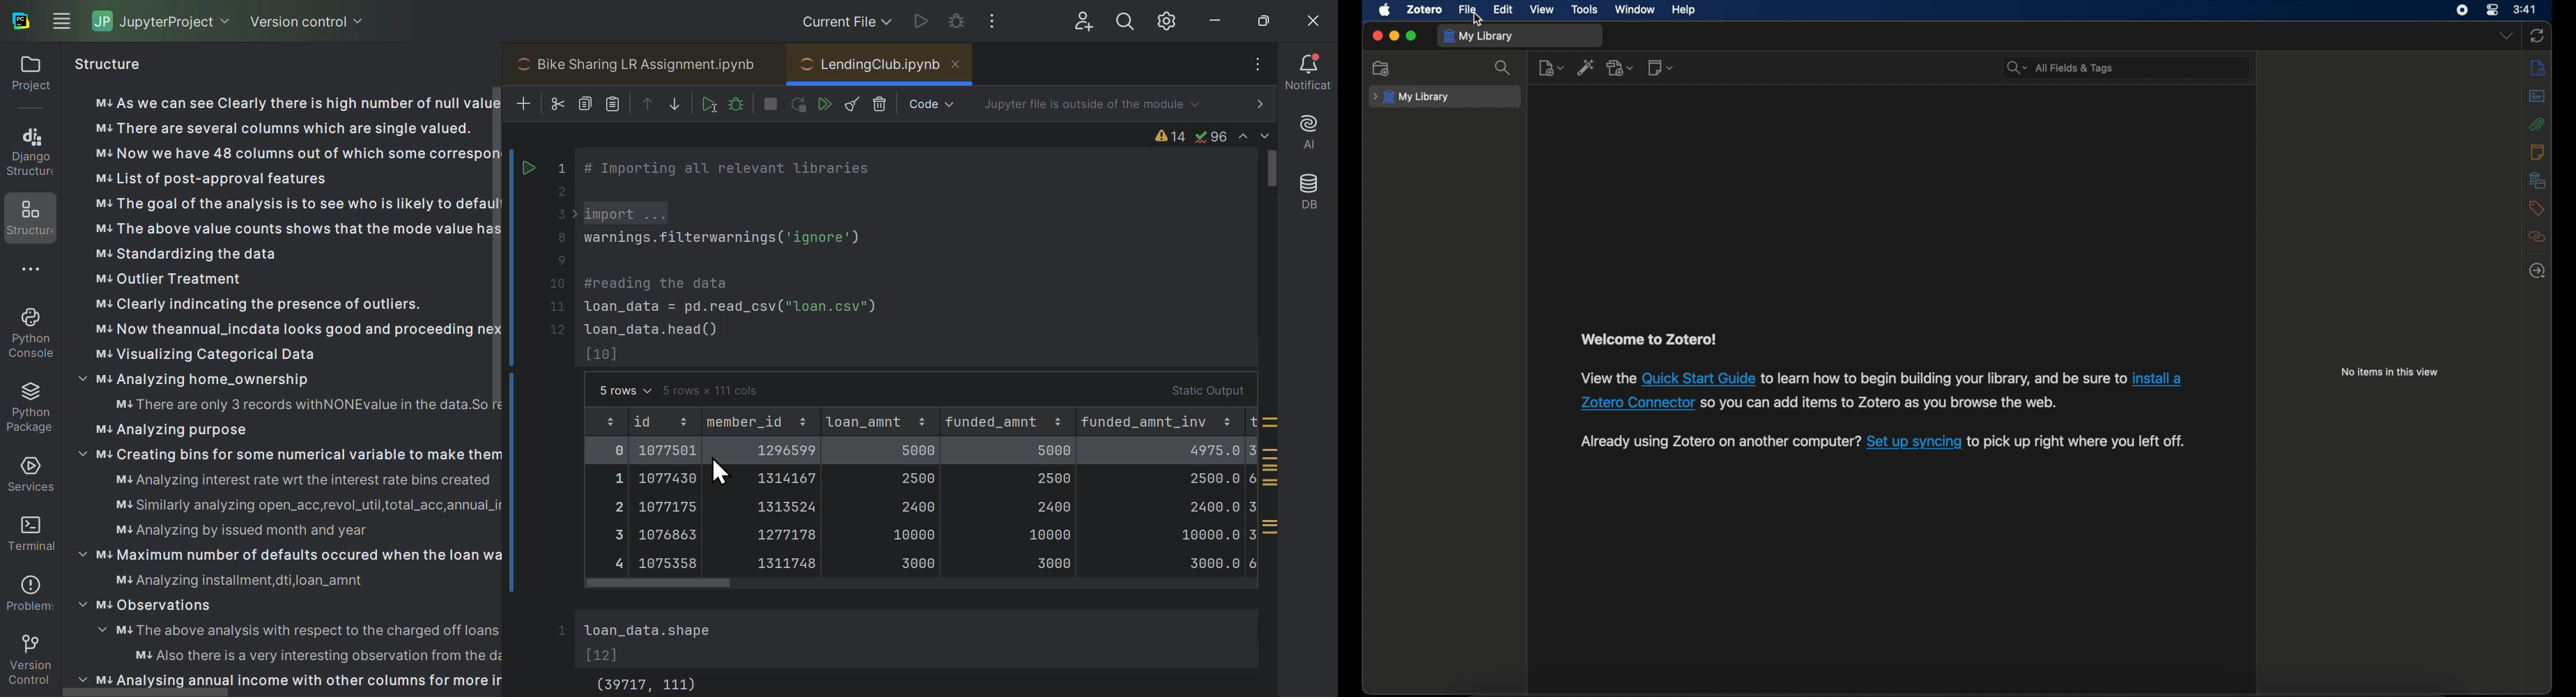  Describe the element at coordinates (714, 476) in the screenshot. I see `Cursor` at that location.